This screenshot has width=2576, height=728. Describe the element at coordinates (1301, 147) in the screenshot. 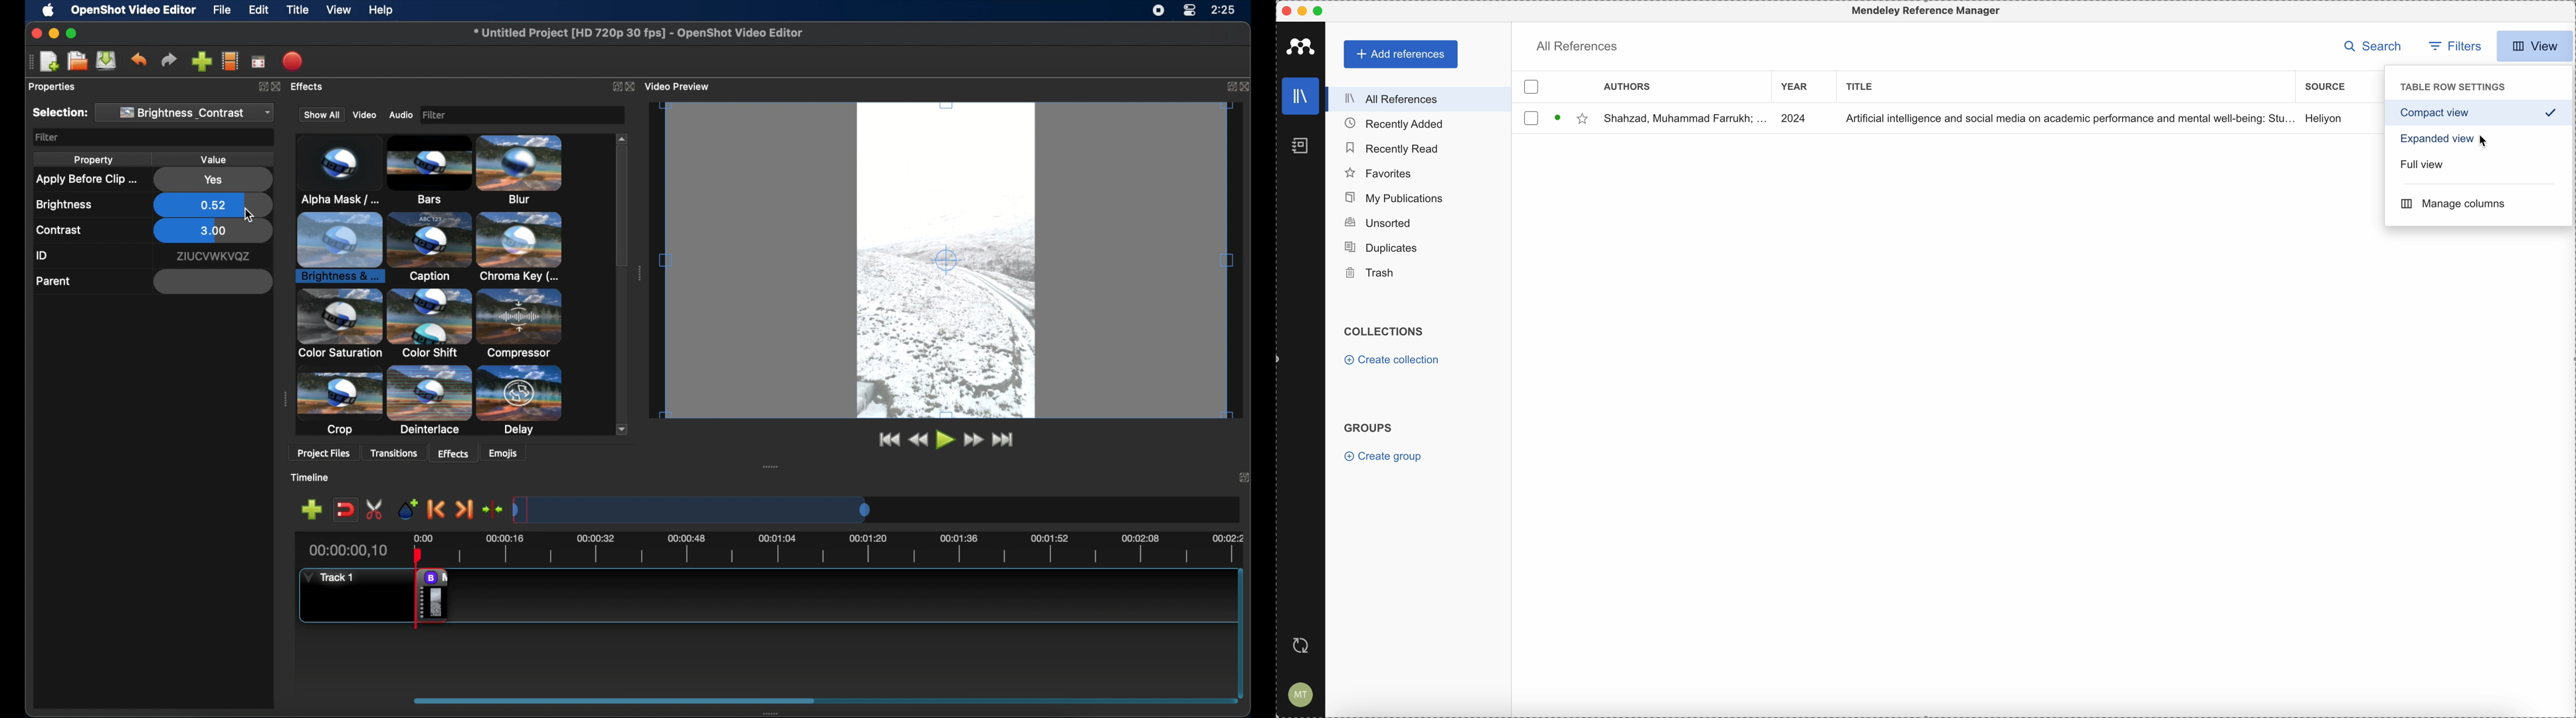

I see `notebooks` at that location.